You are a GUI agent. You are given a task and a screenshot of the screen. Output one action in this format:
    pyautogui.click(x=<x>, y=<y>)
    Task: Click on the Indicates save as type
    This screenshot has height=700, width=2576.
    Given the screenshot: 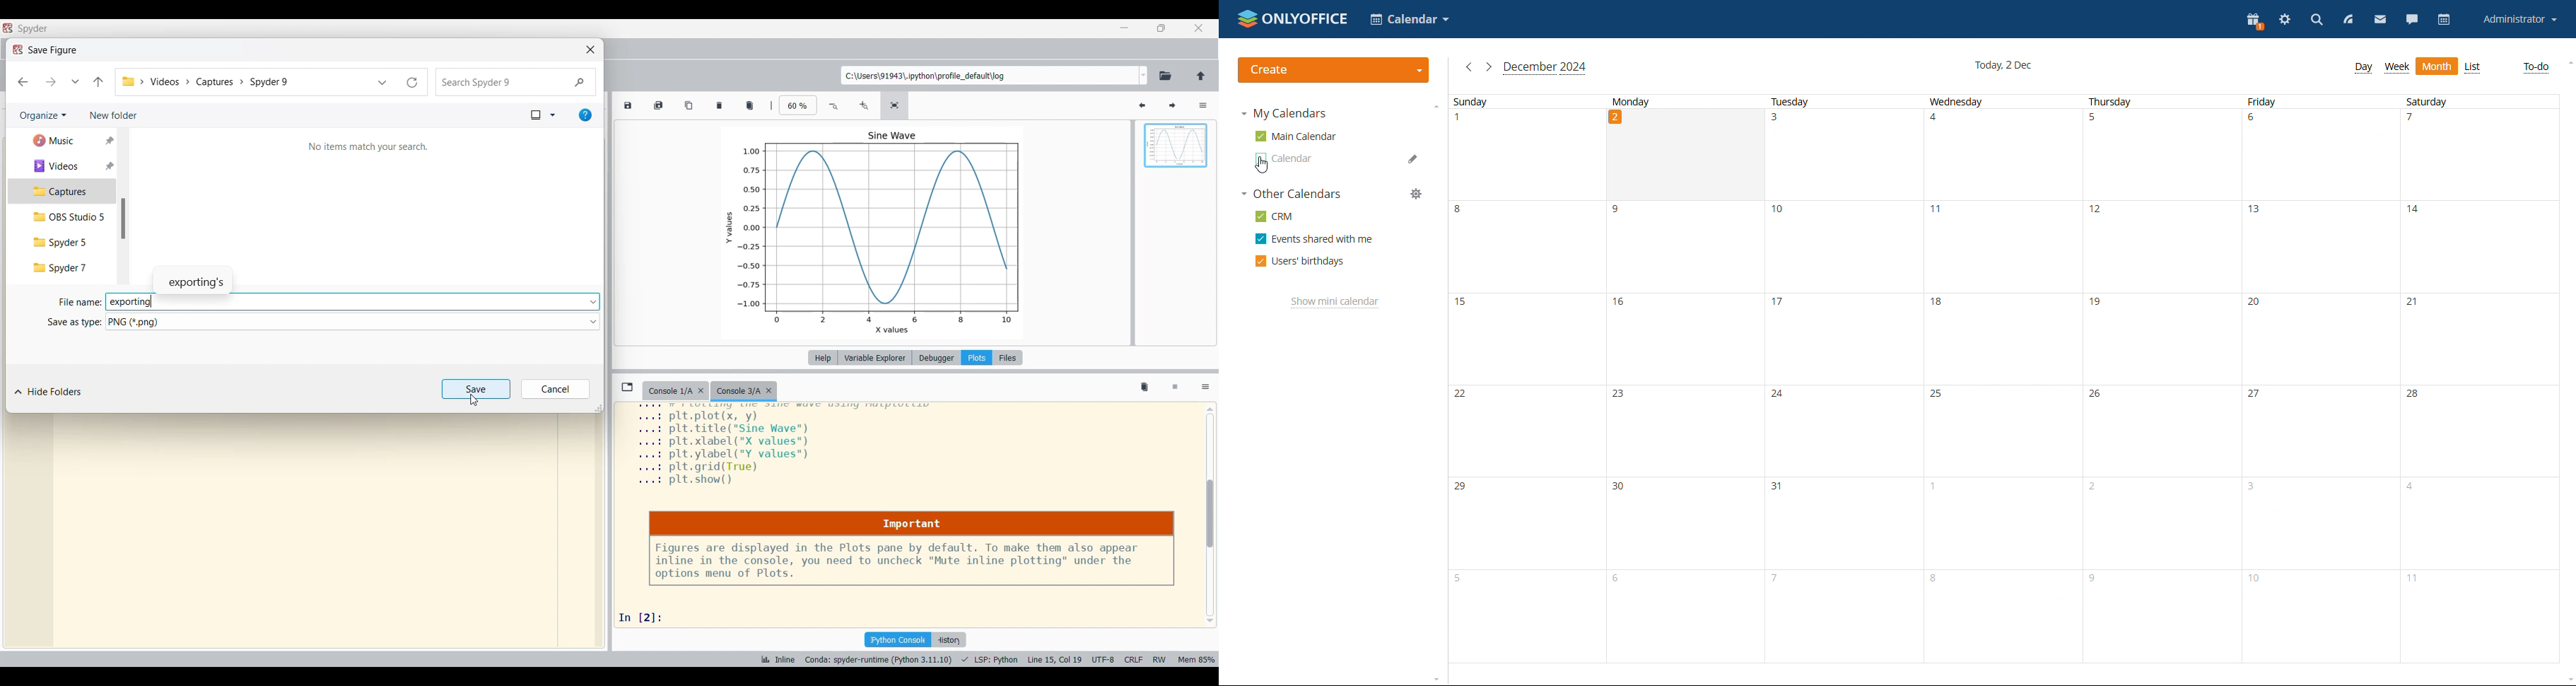 What is the action you would take?
    pyautogui.click(x=74, y=323)
    